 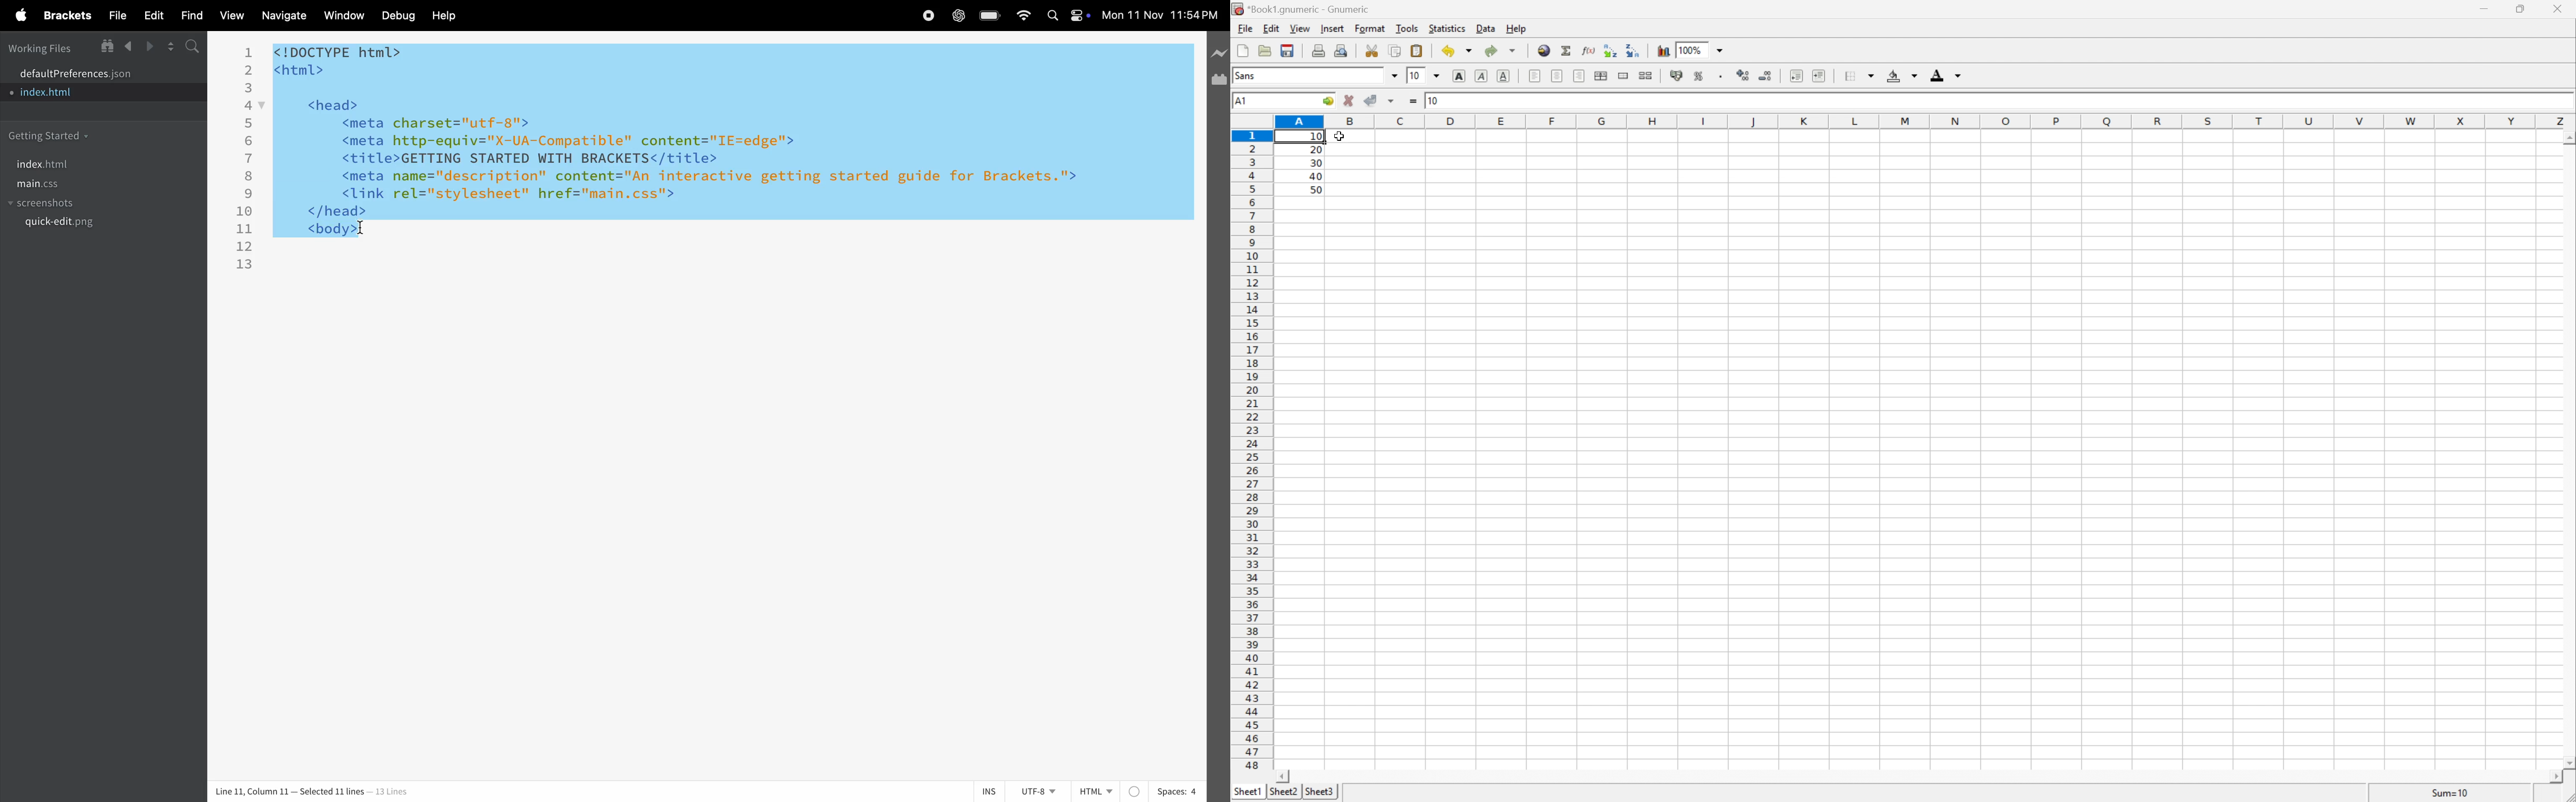 I want to click on Print preview, so click(x=1342, y=49).